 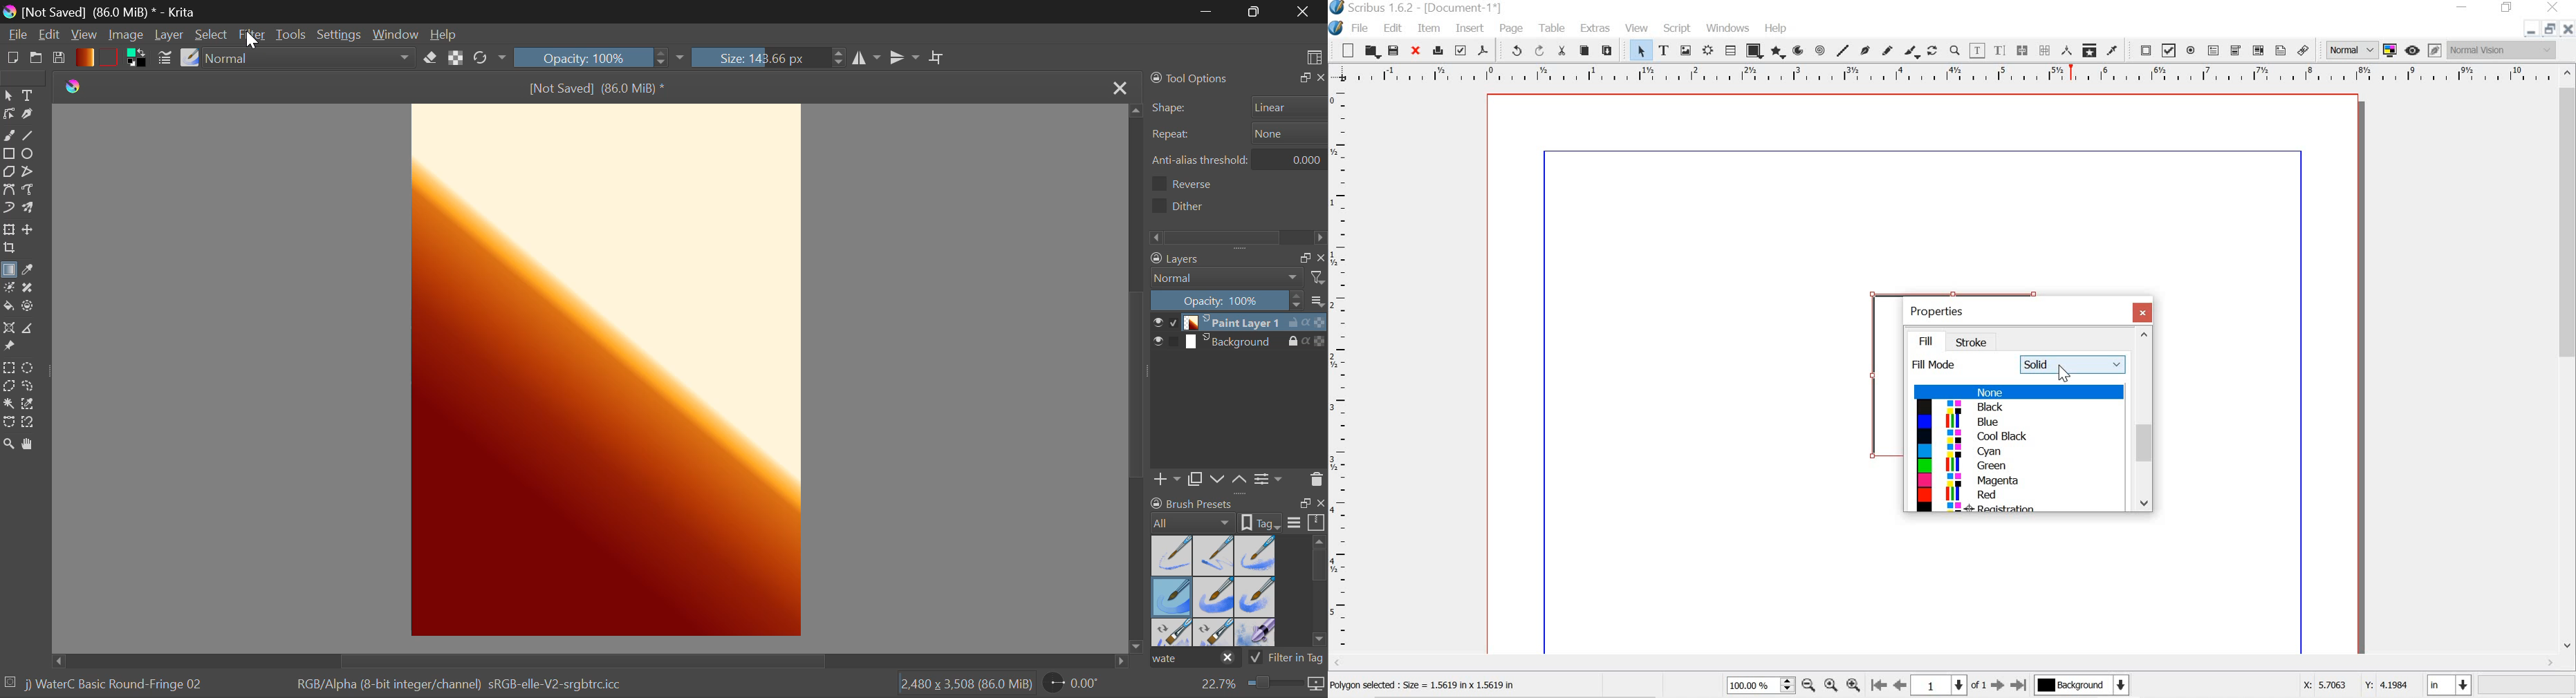 What do you see at coordinates (1438, 50) in the screenshot?
I see `print` at bounding box center [1438, 50].